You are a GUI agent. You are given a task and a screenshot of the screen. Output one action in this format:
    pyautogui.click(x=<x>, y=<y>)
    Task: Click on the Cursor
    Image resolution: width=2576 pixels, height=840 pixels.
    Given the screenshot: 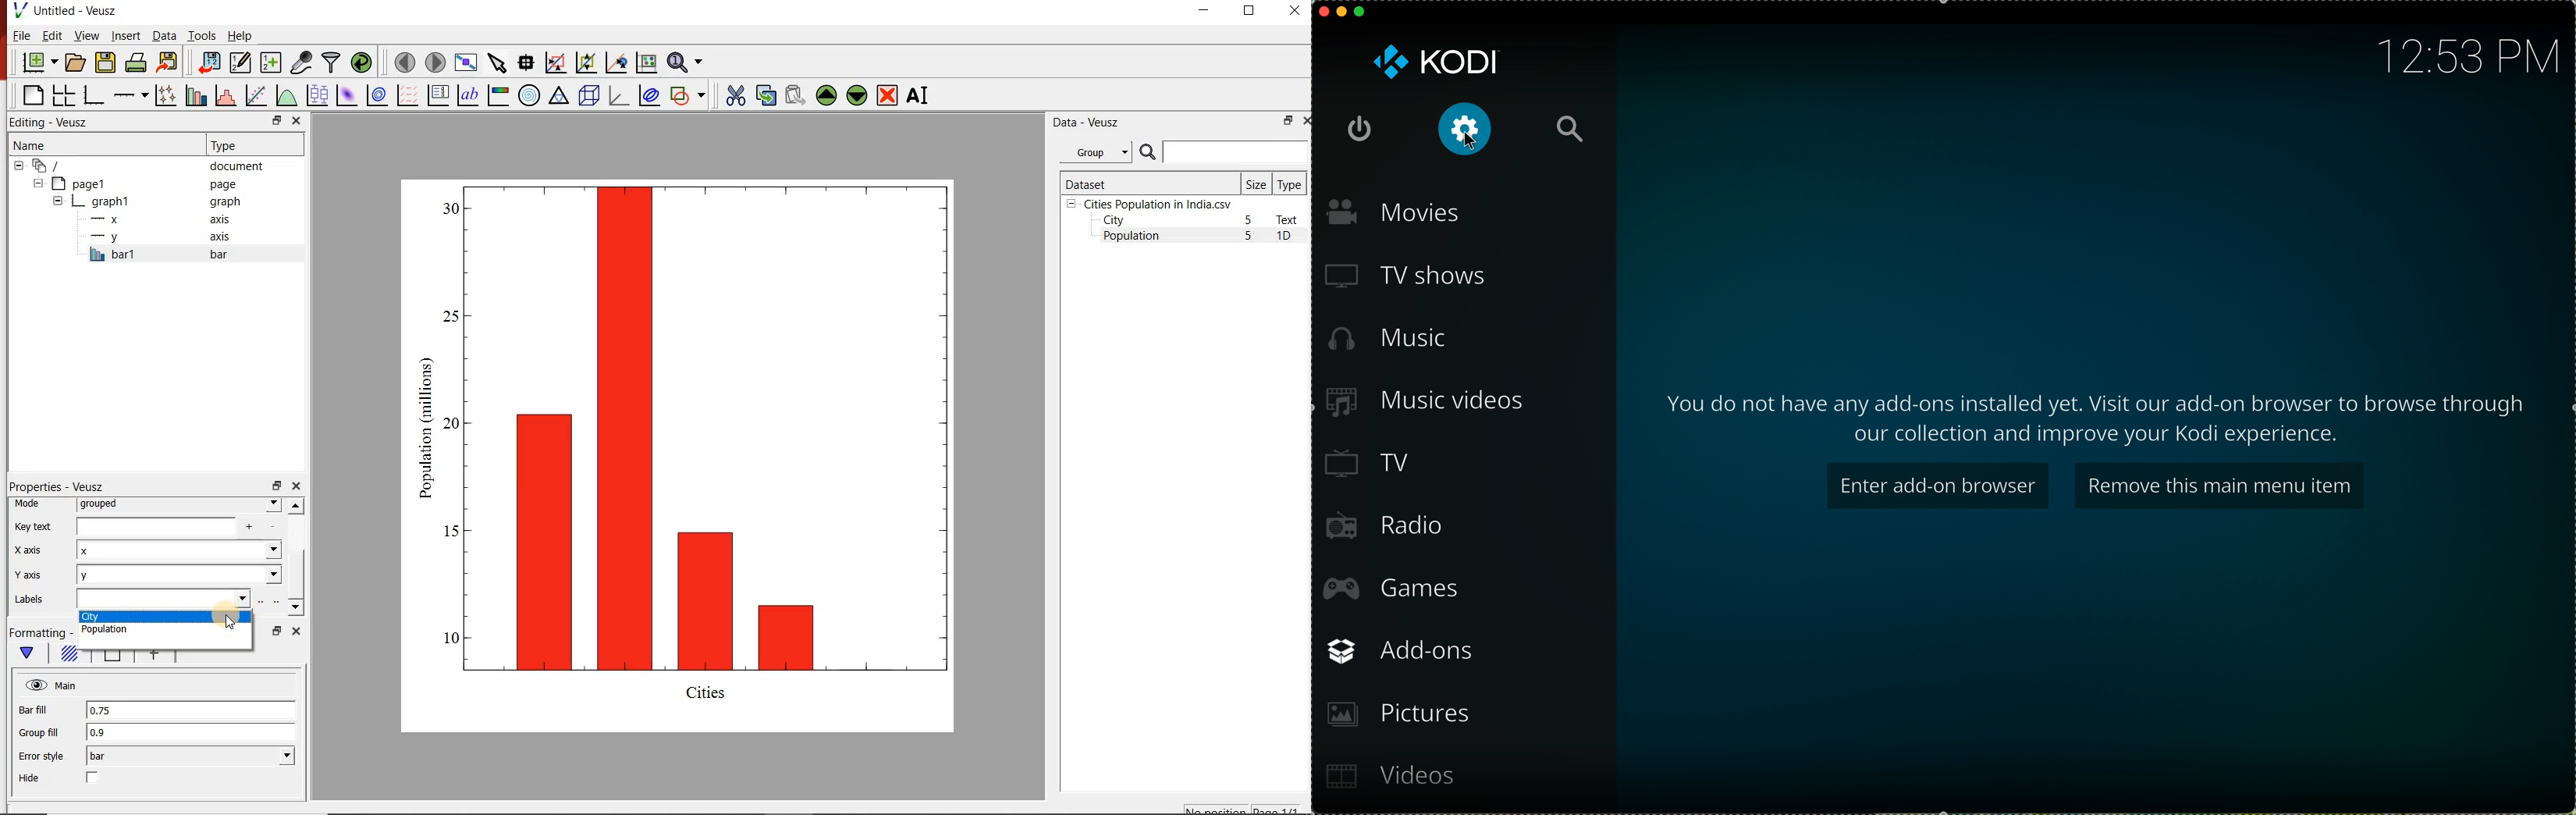 What is the action you would take?
    pyautogui.click(x=1471, y=139)
    